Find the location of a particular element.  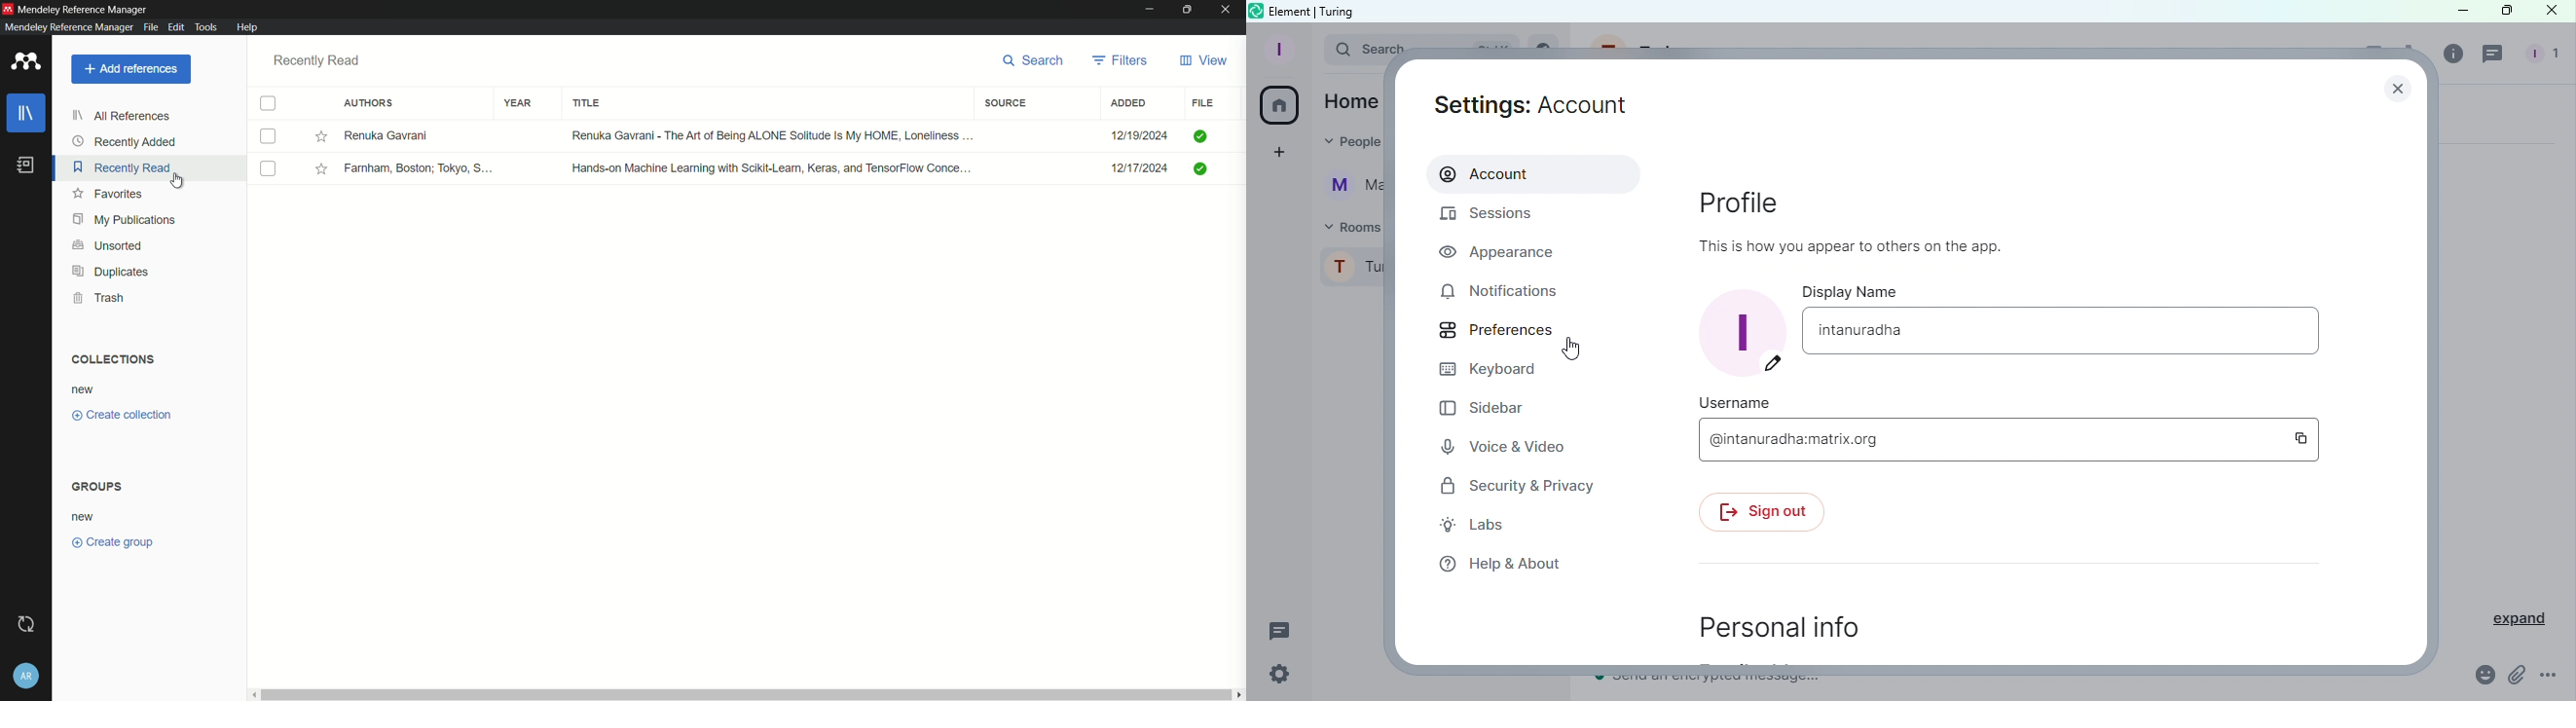

Help and about is located at coordinates (1501, 565).